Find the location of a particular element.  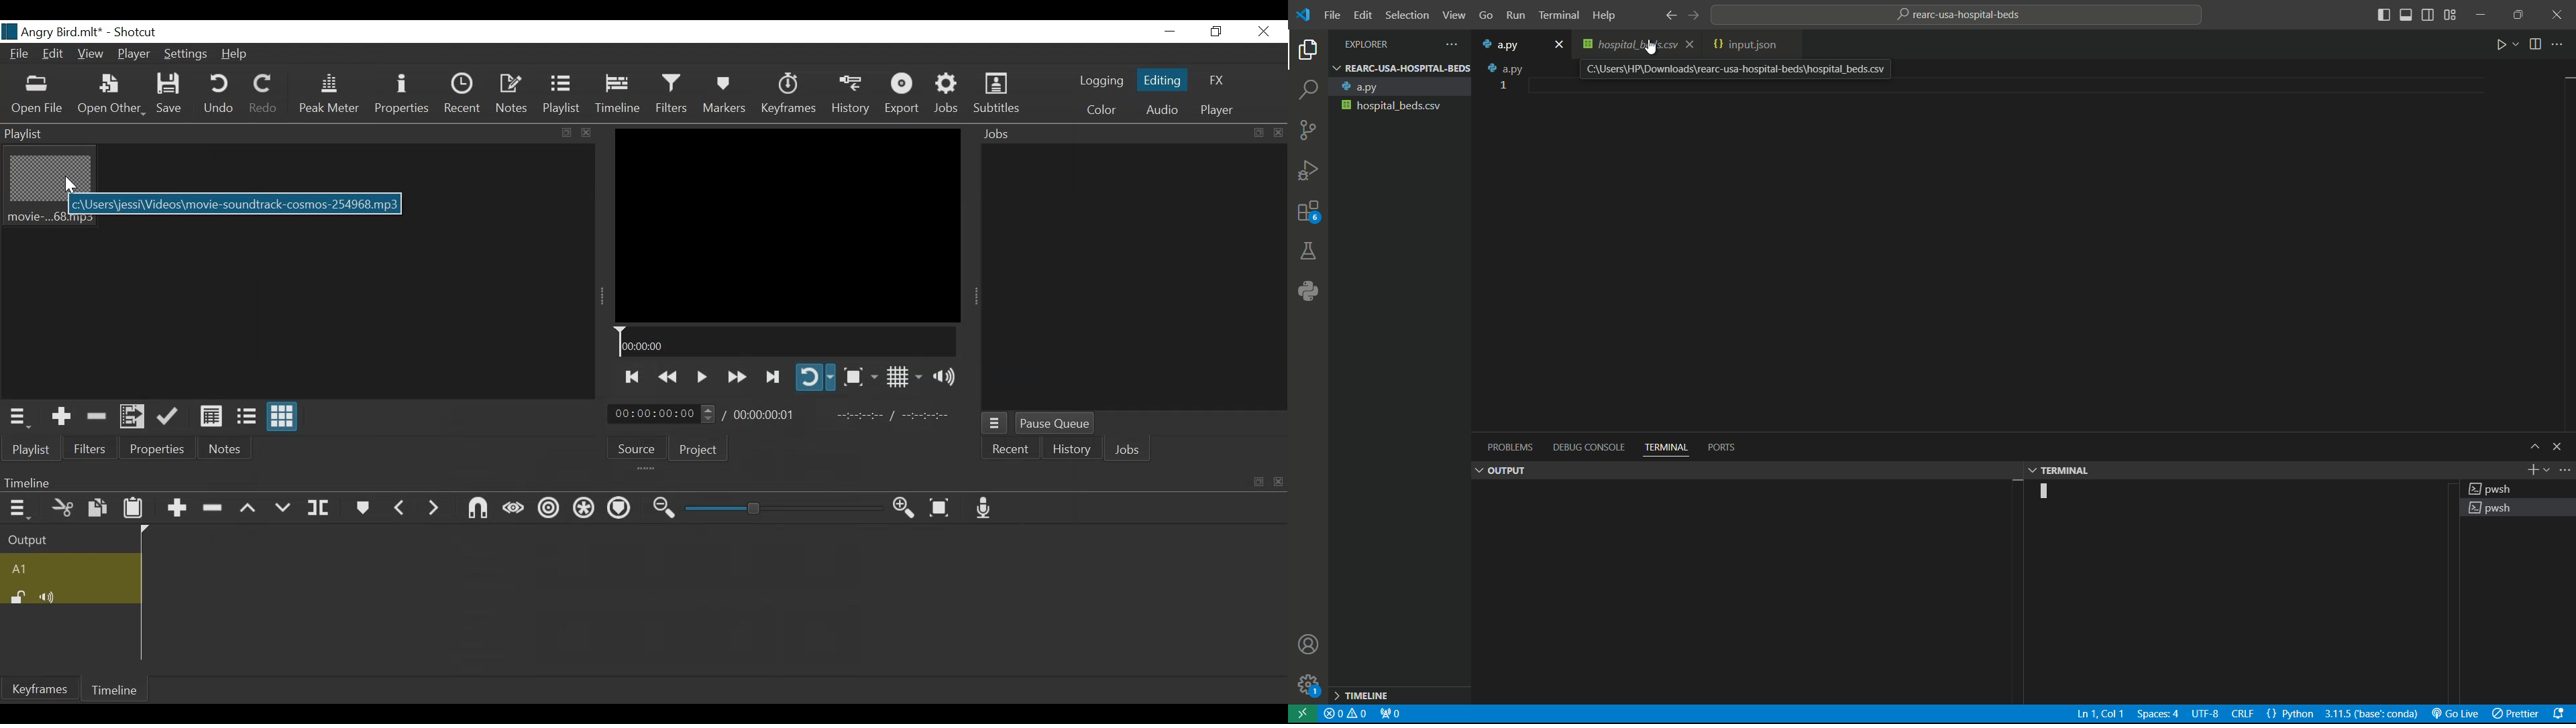

Save is located at coordinates (172, 95).